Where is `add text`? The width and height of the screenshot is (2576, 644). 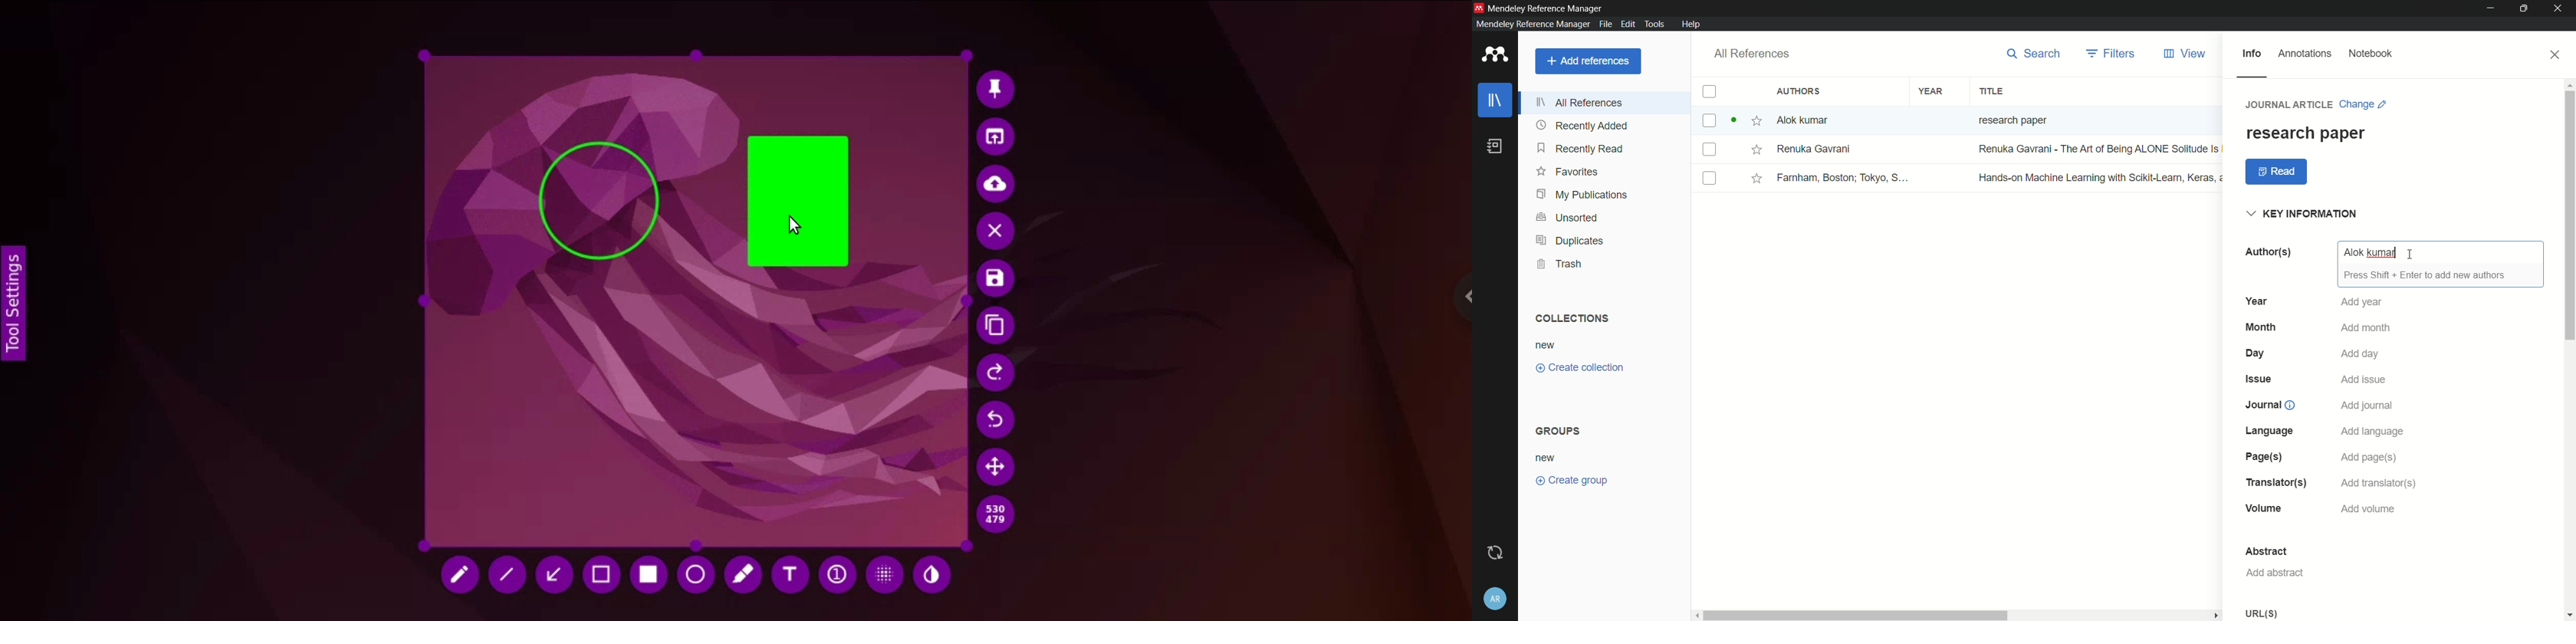
add text is located at coordinates (791, 575).